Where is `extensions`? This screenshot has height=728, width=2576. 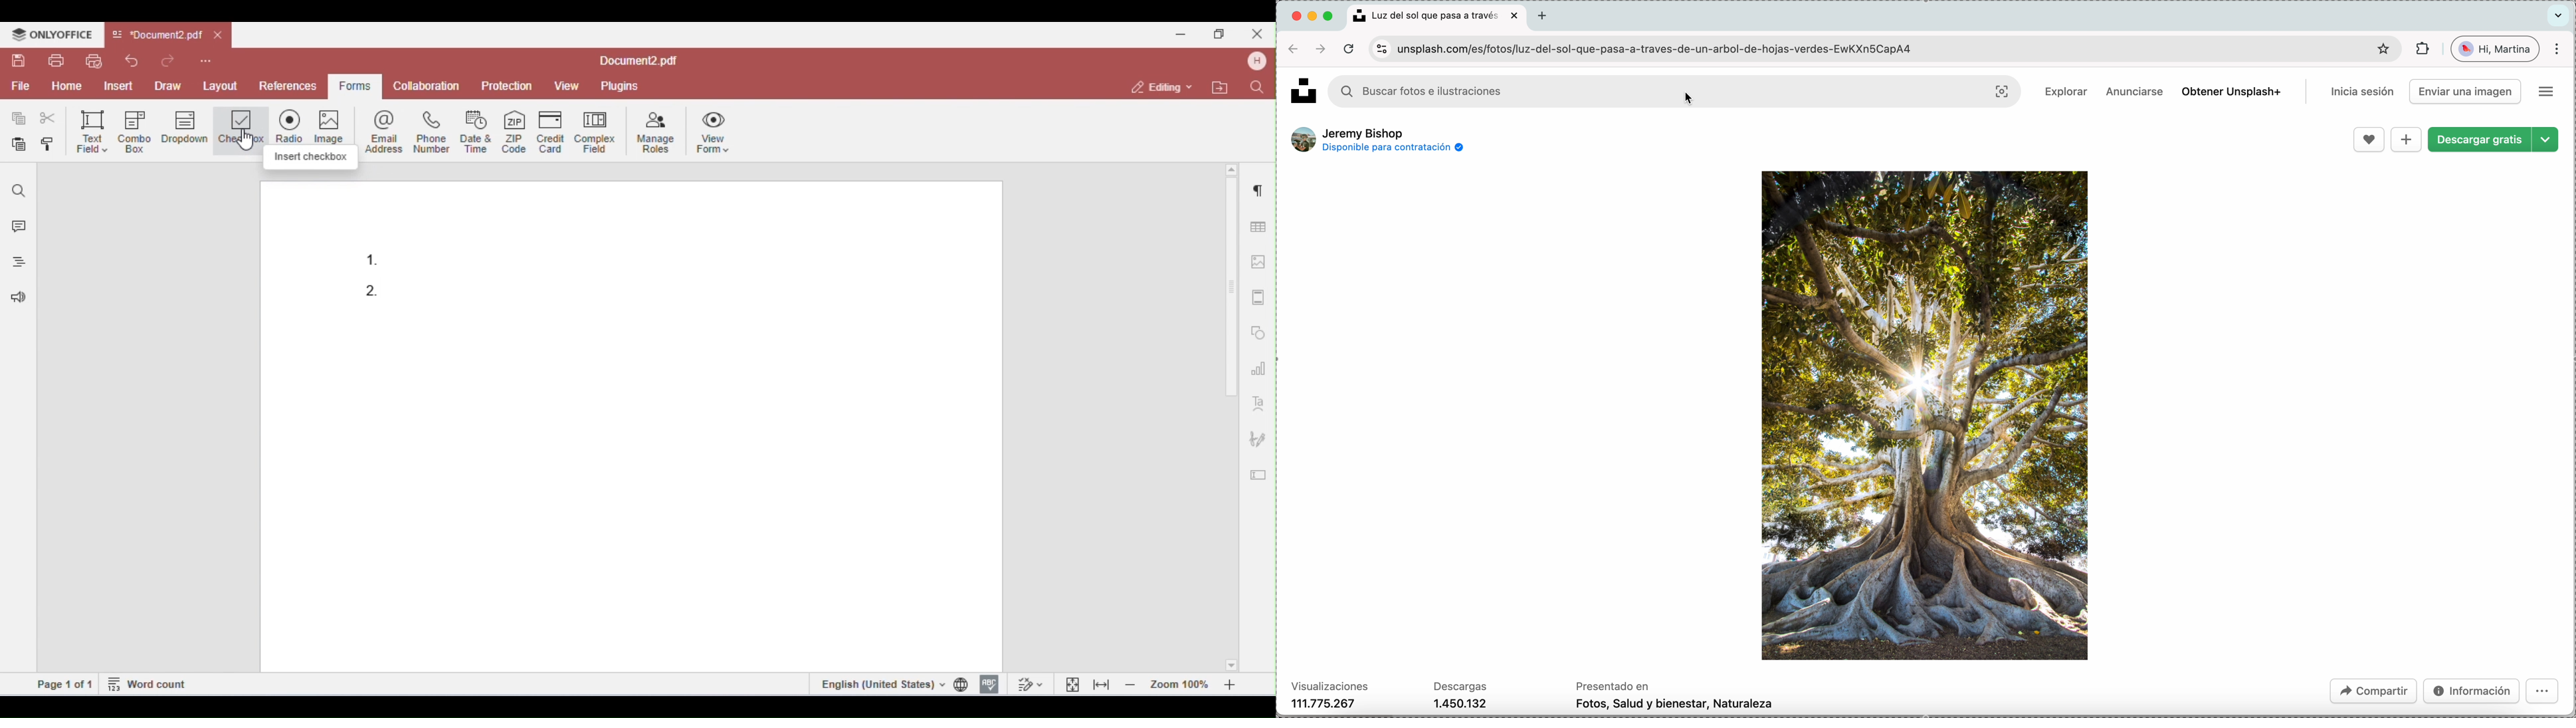
extensions is located at coordinates (2422, 50).